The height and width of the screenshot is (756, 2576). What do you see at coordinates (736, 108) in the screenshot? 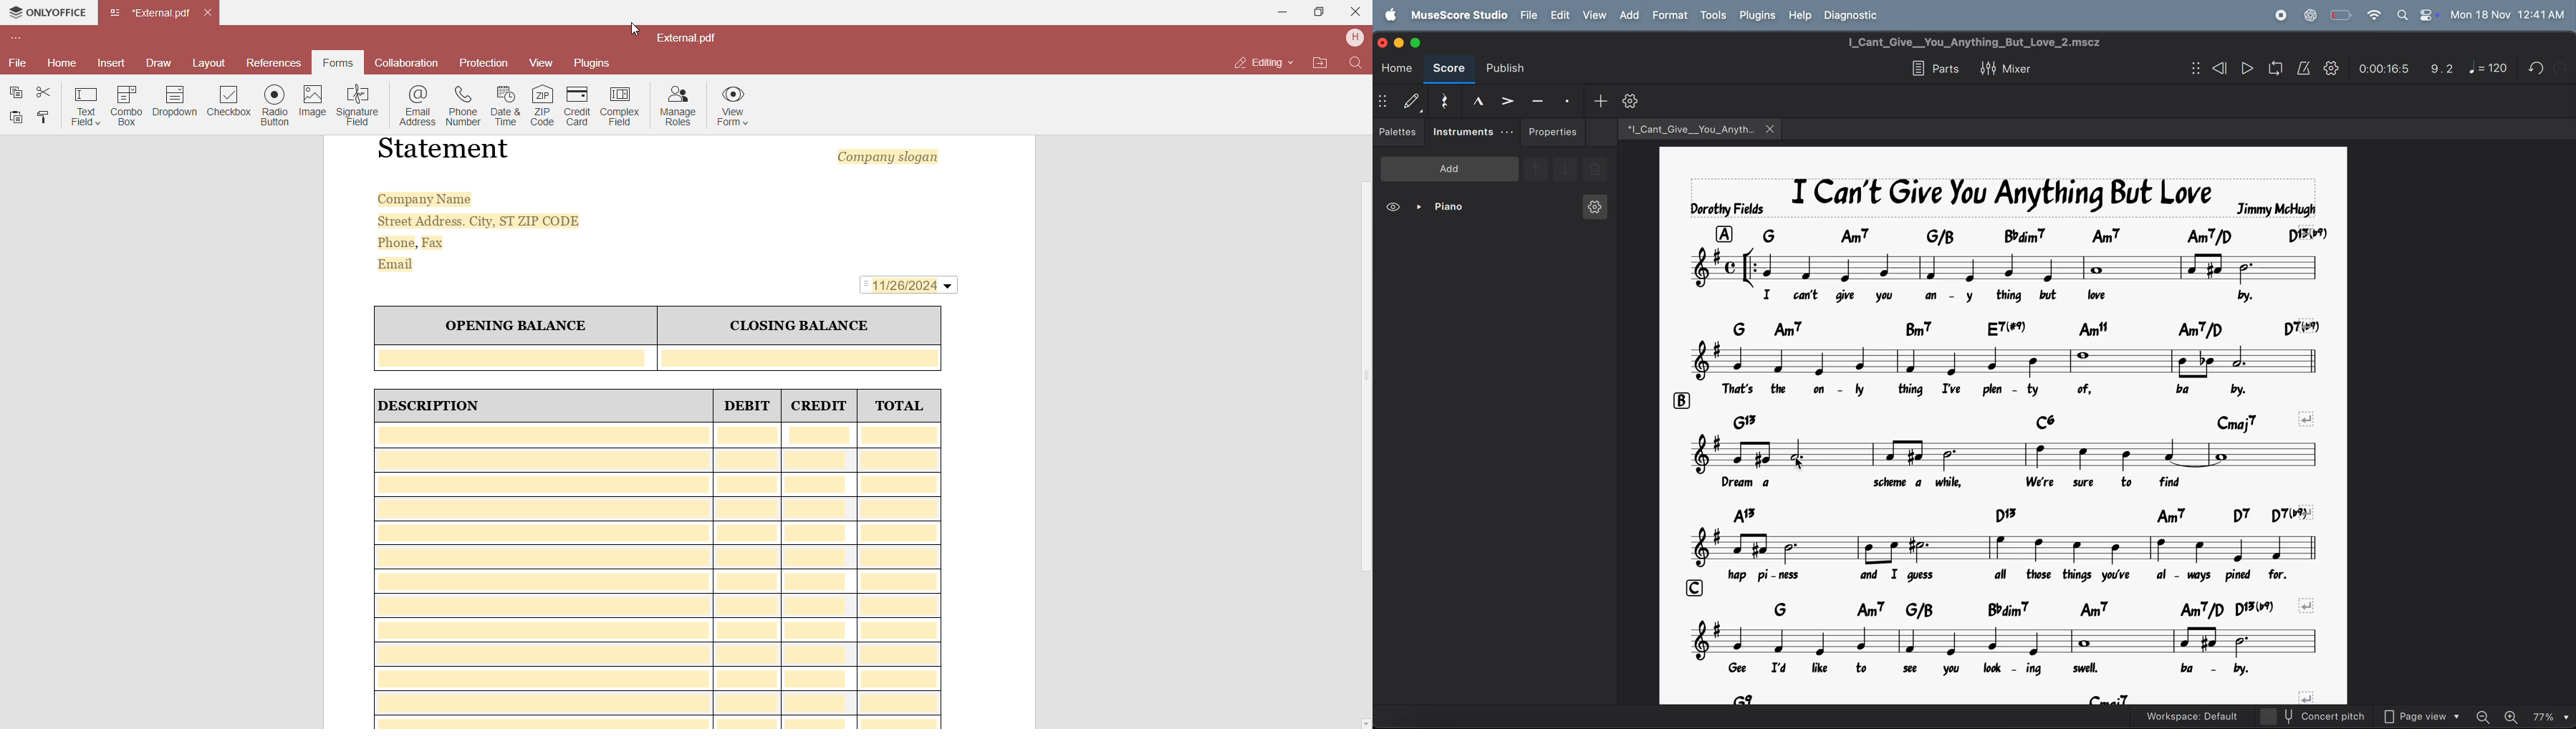
I see `View Form` at bounding box center [736, 108].